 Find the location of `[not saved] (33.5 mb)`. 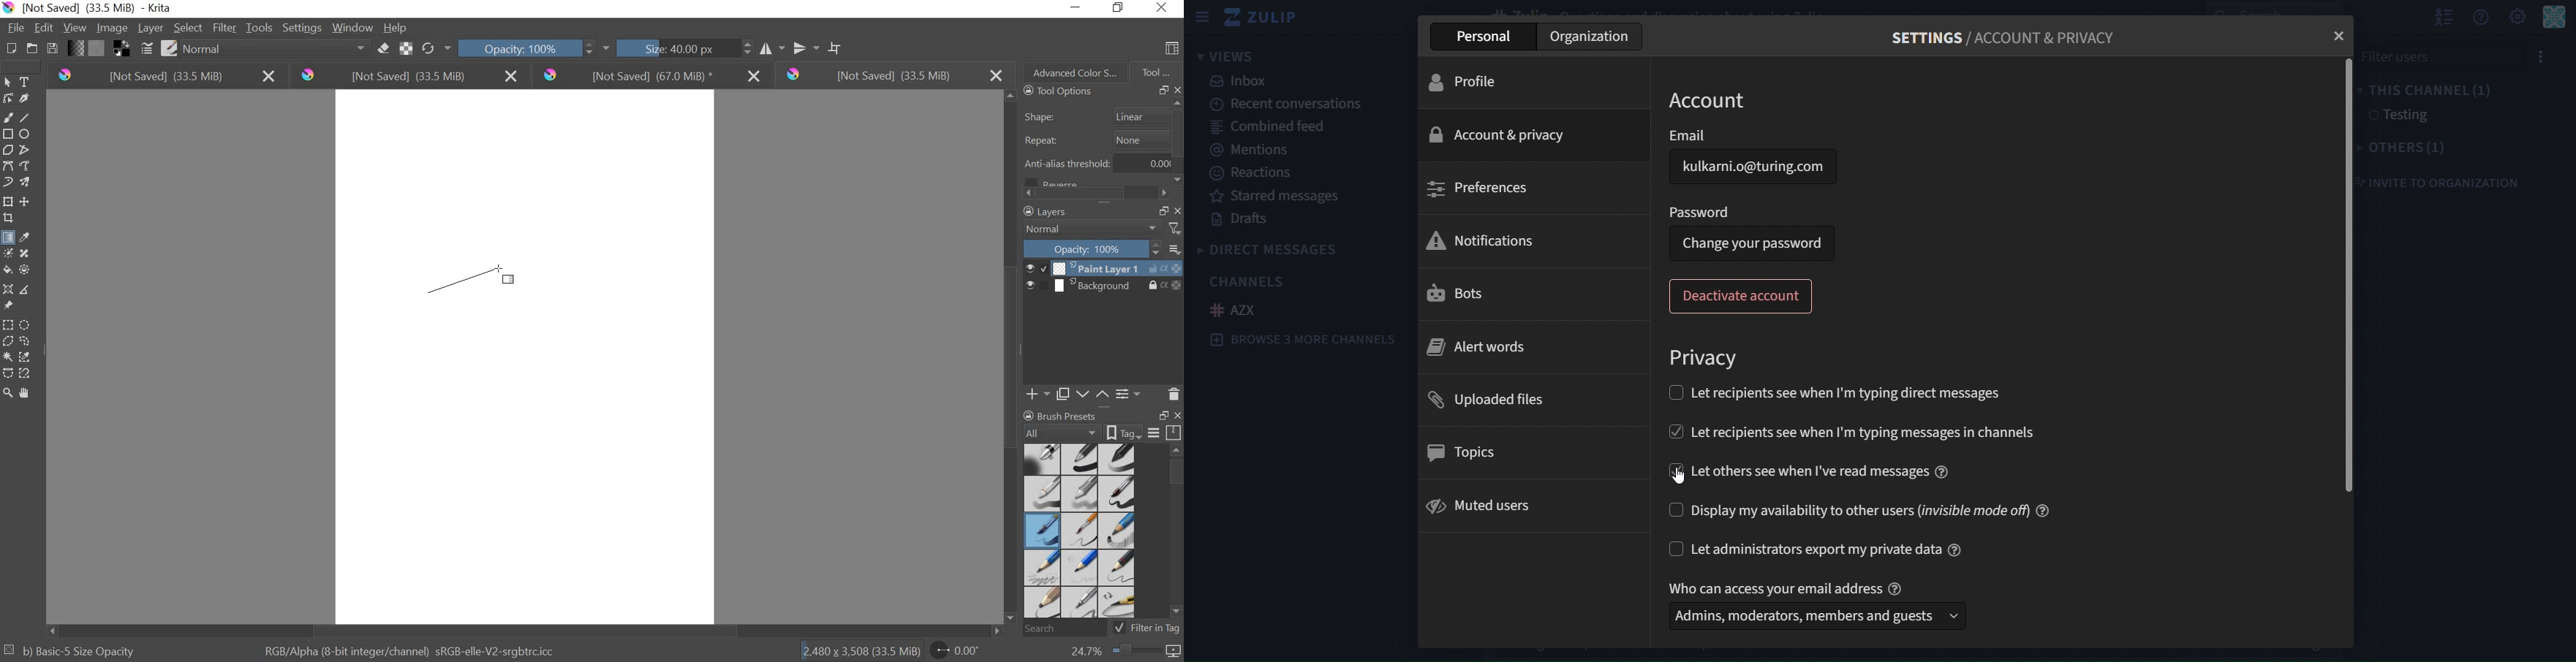

[not saved] (33.5 mb) is located at coordinates (891, 75).